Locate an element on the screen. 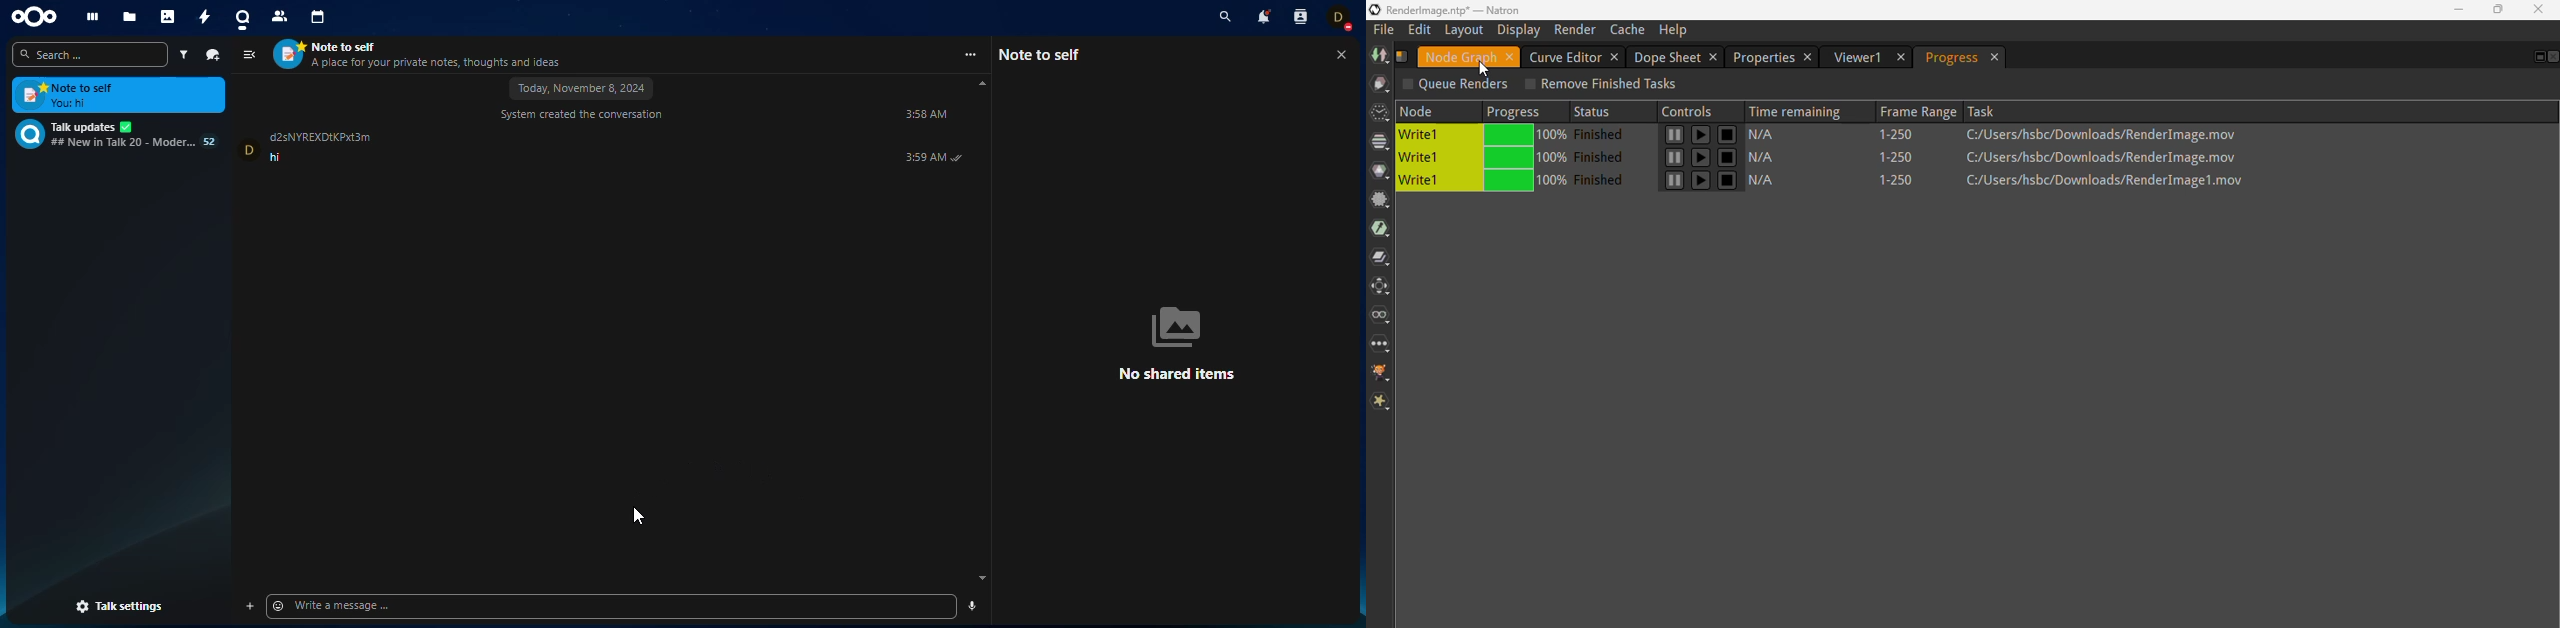  filter is located at coordinates (182, 55).